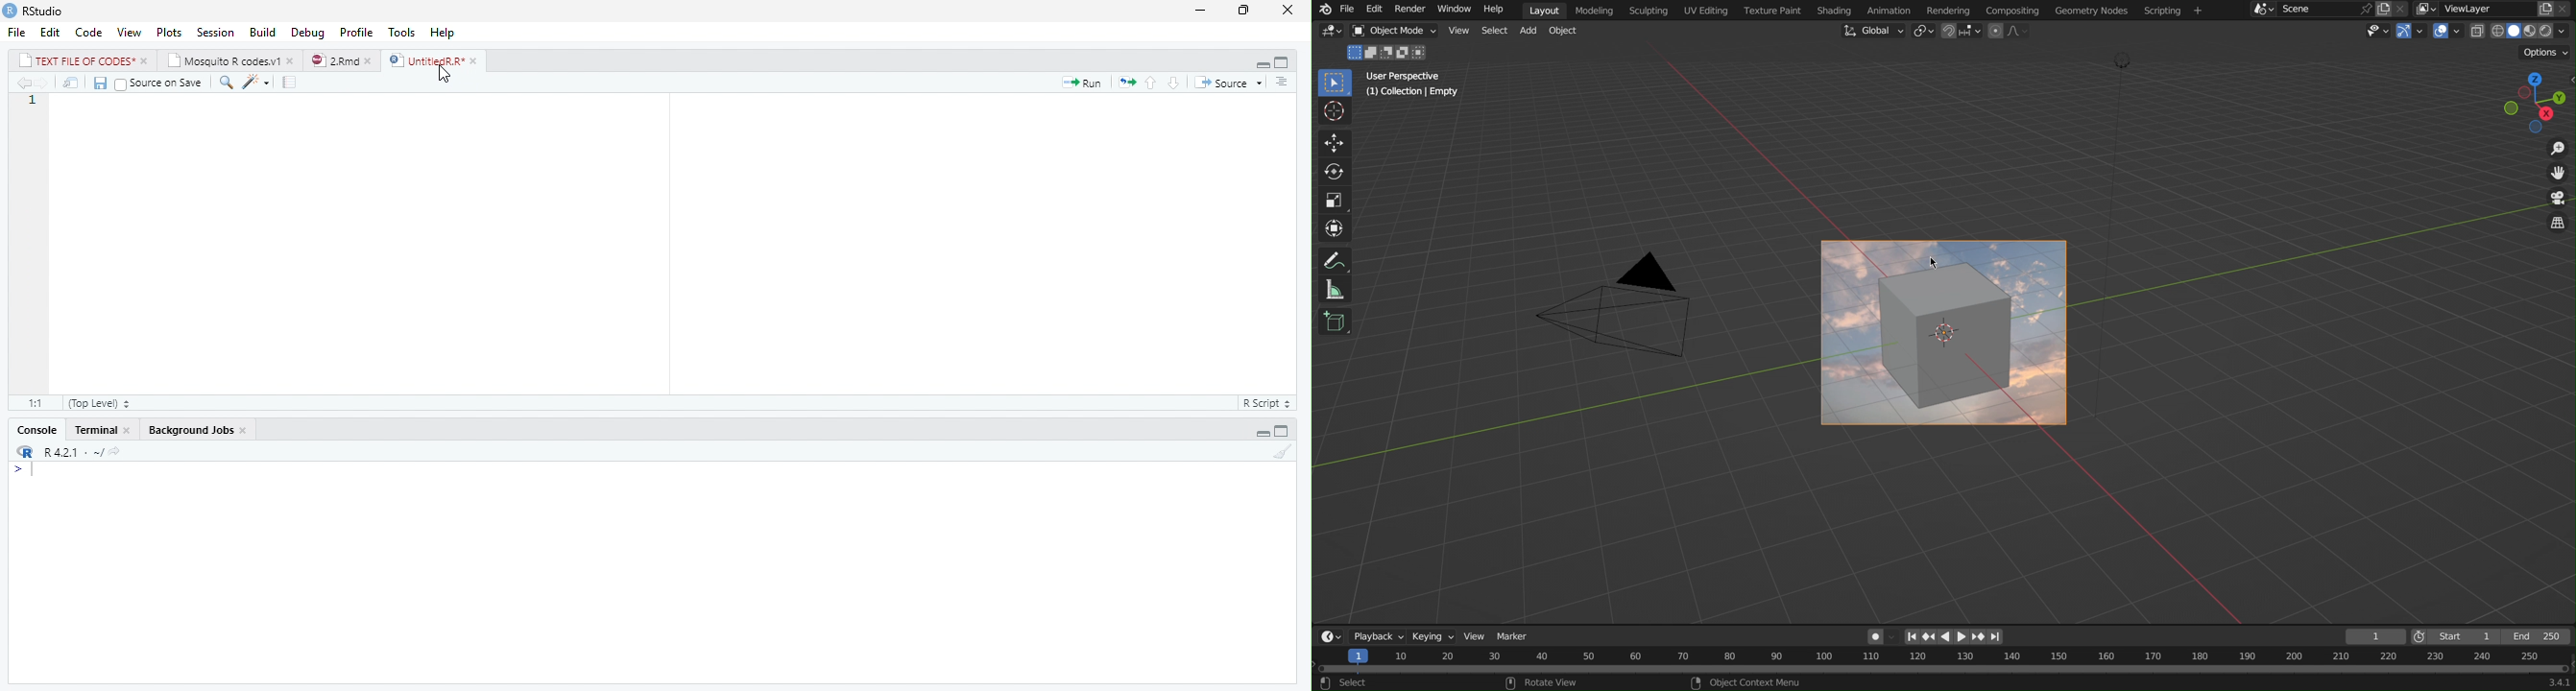  What do you see at coordinates (1284, 431) in the screenshot?
I see `Full Height` at bounding box center [1284, 431].